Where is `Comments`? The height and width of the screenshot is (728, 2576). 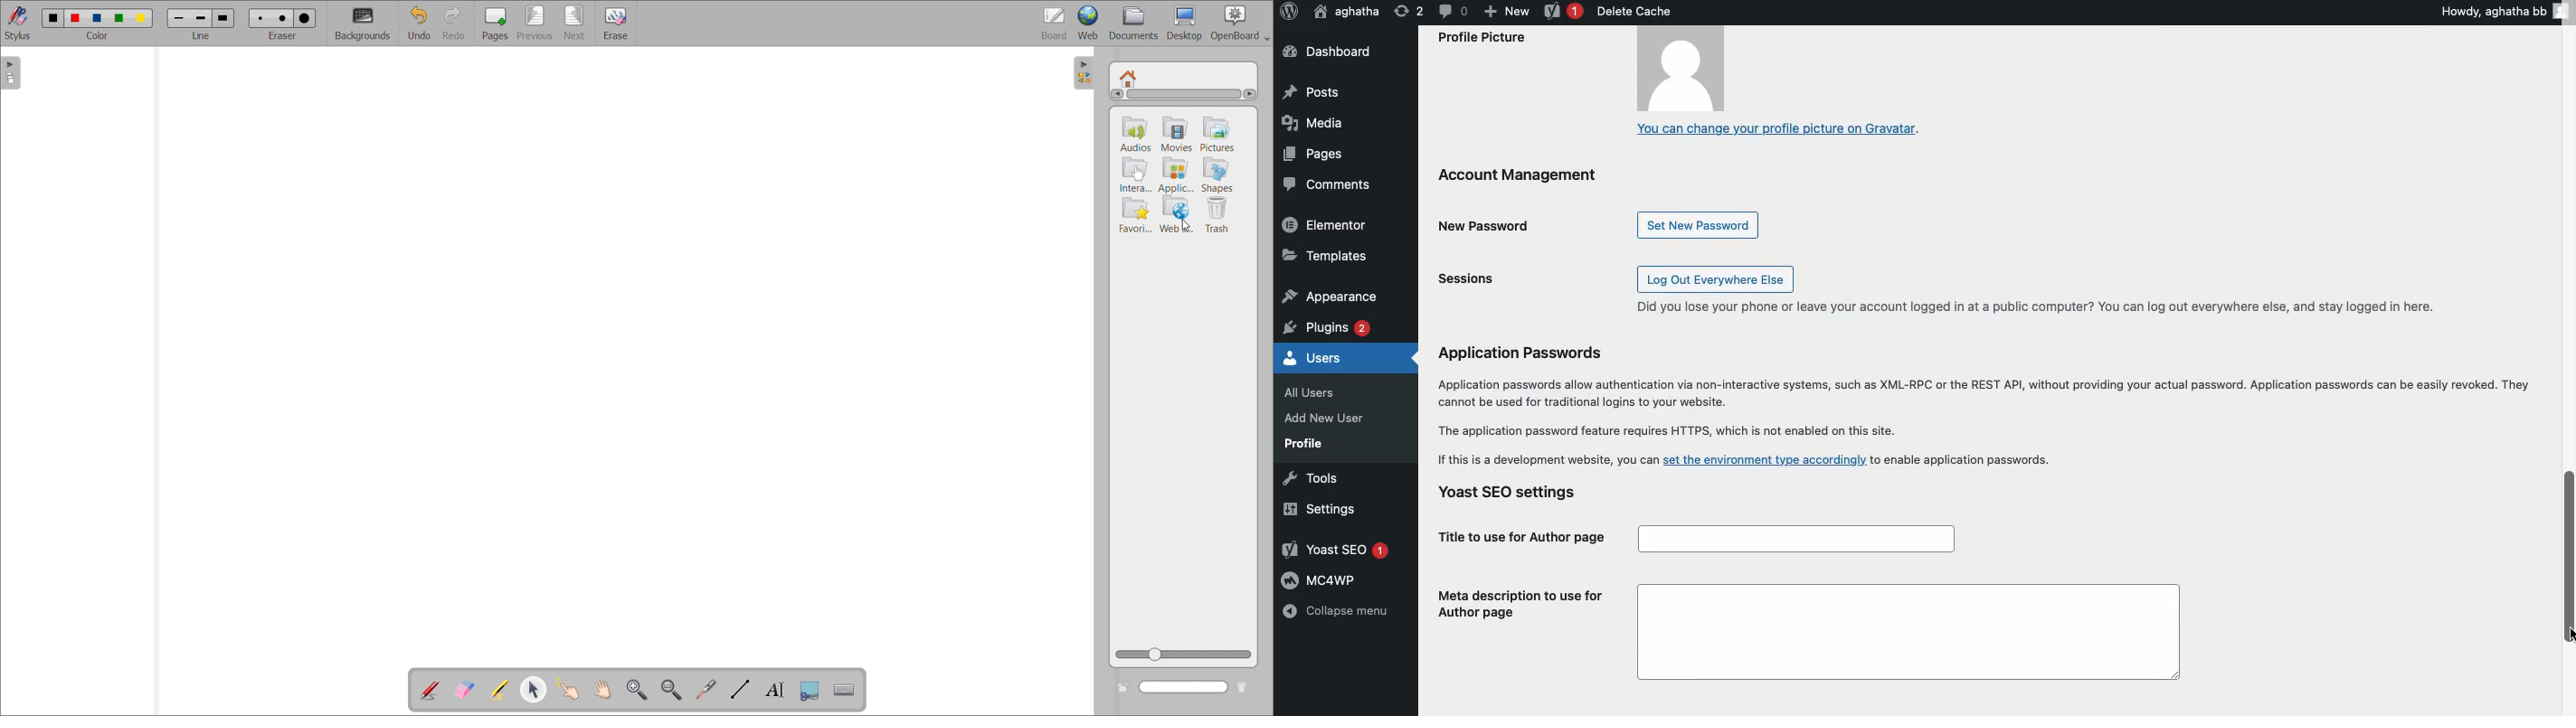
Comments is located at coordinates (1328, 185).